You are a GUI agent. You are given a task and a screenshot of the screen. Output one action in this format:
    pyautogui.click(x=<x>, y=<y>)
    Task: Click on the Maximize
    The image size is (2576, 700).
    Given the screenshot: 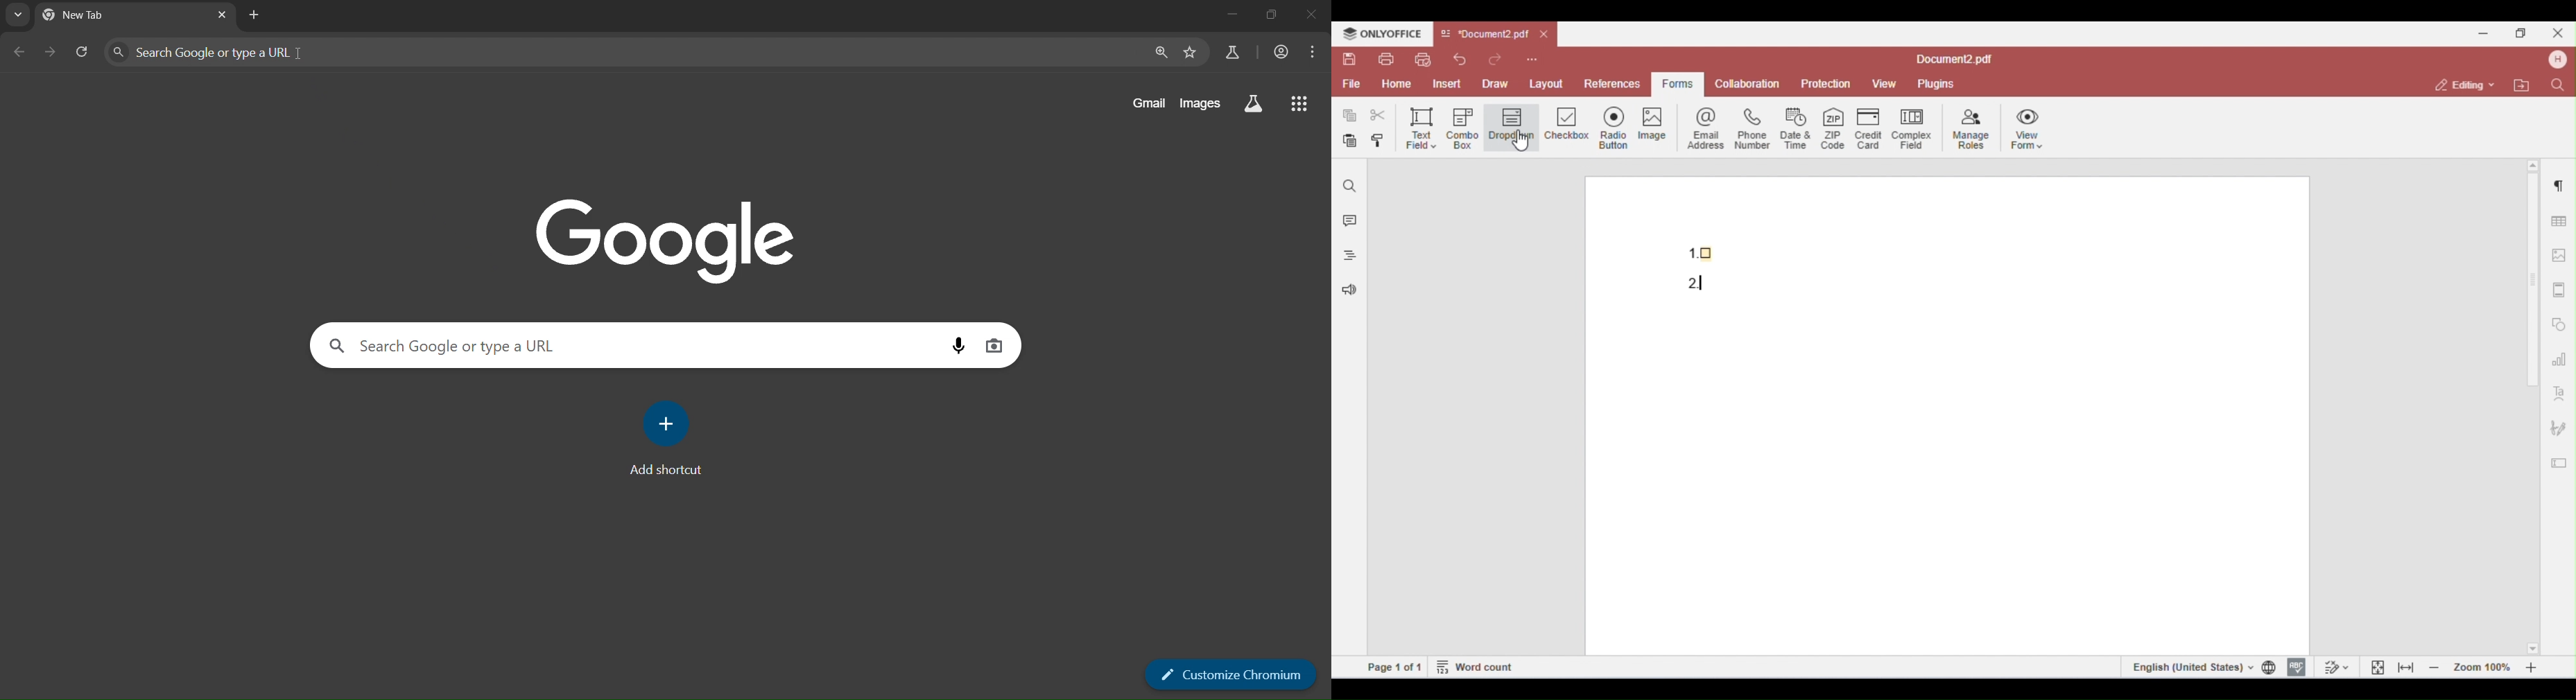 What is the action you would take?
    pyautogui.click(x=1272, y=15)
    